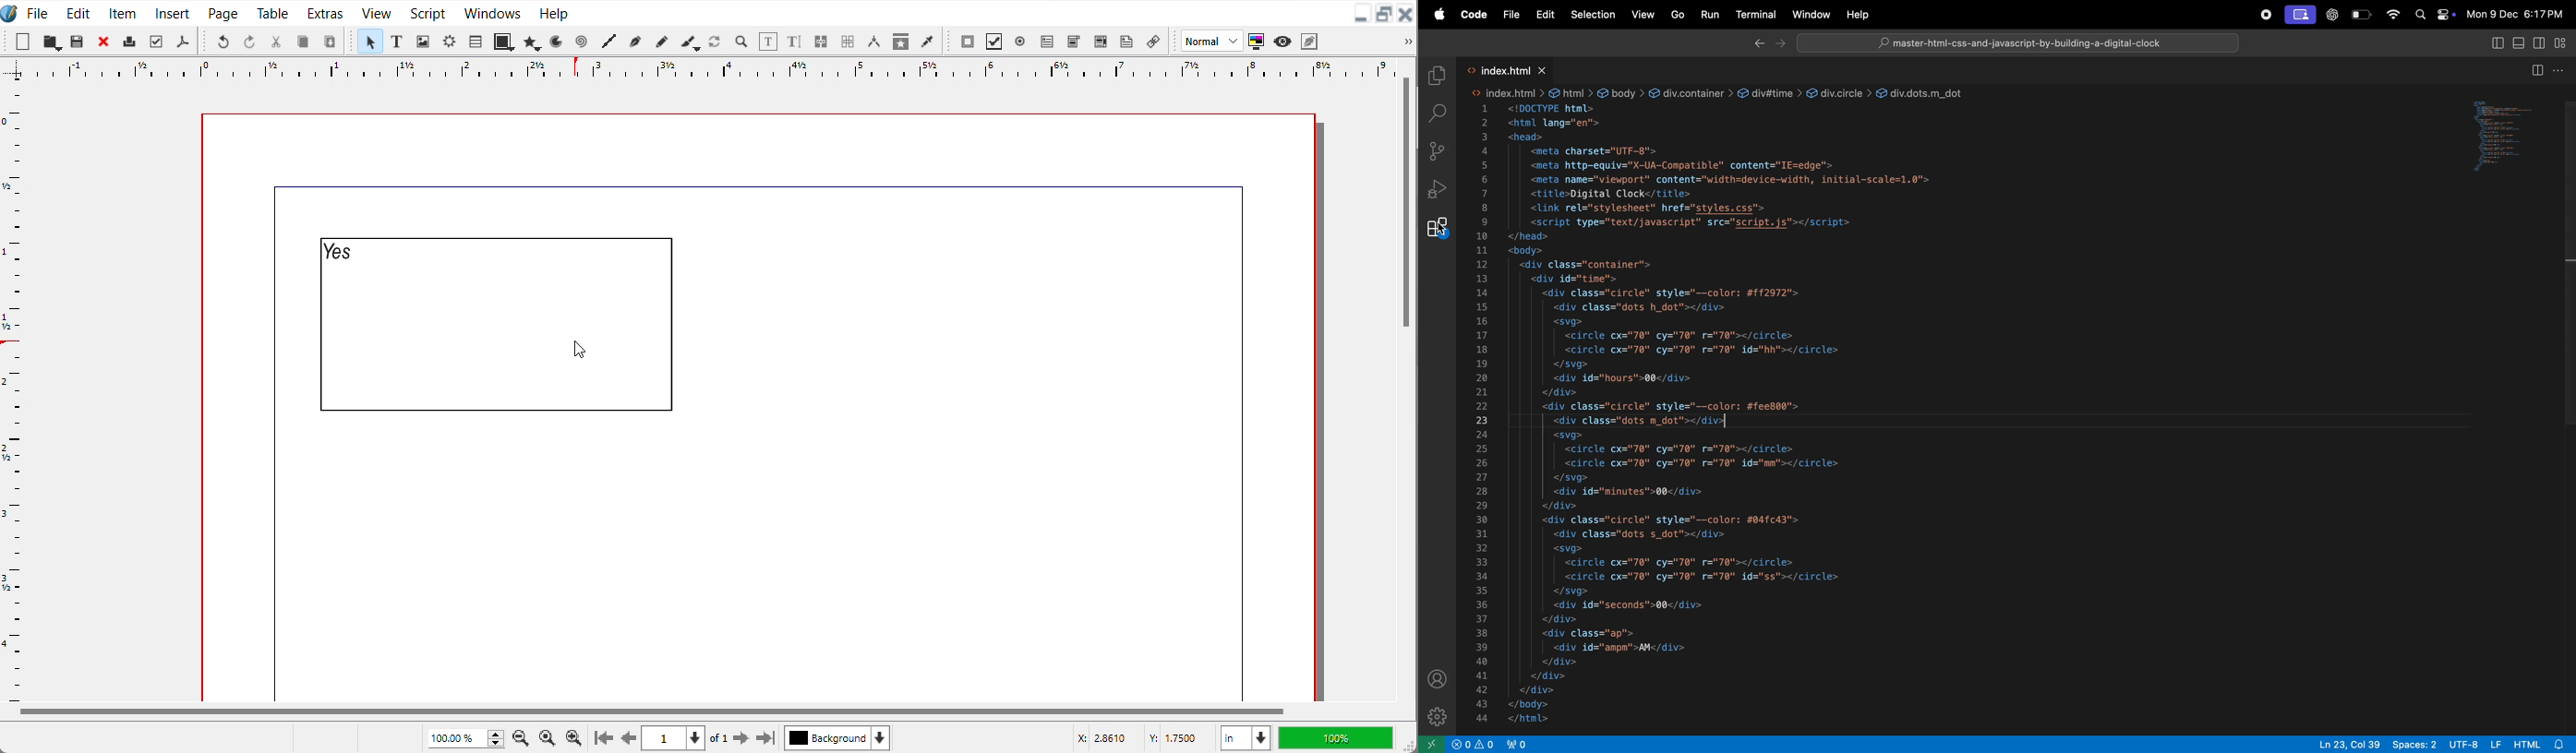 The image size is (2576, 756). I want to click on Html alert, so click(2543, 744).